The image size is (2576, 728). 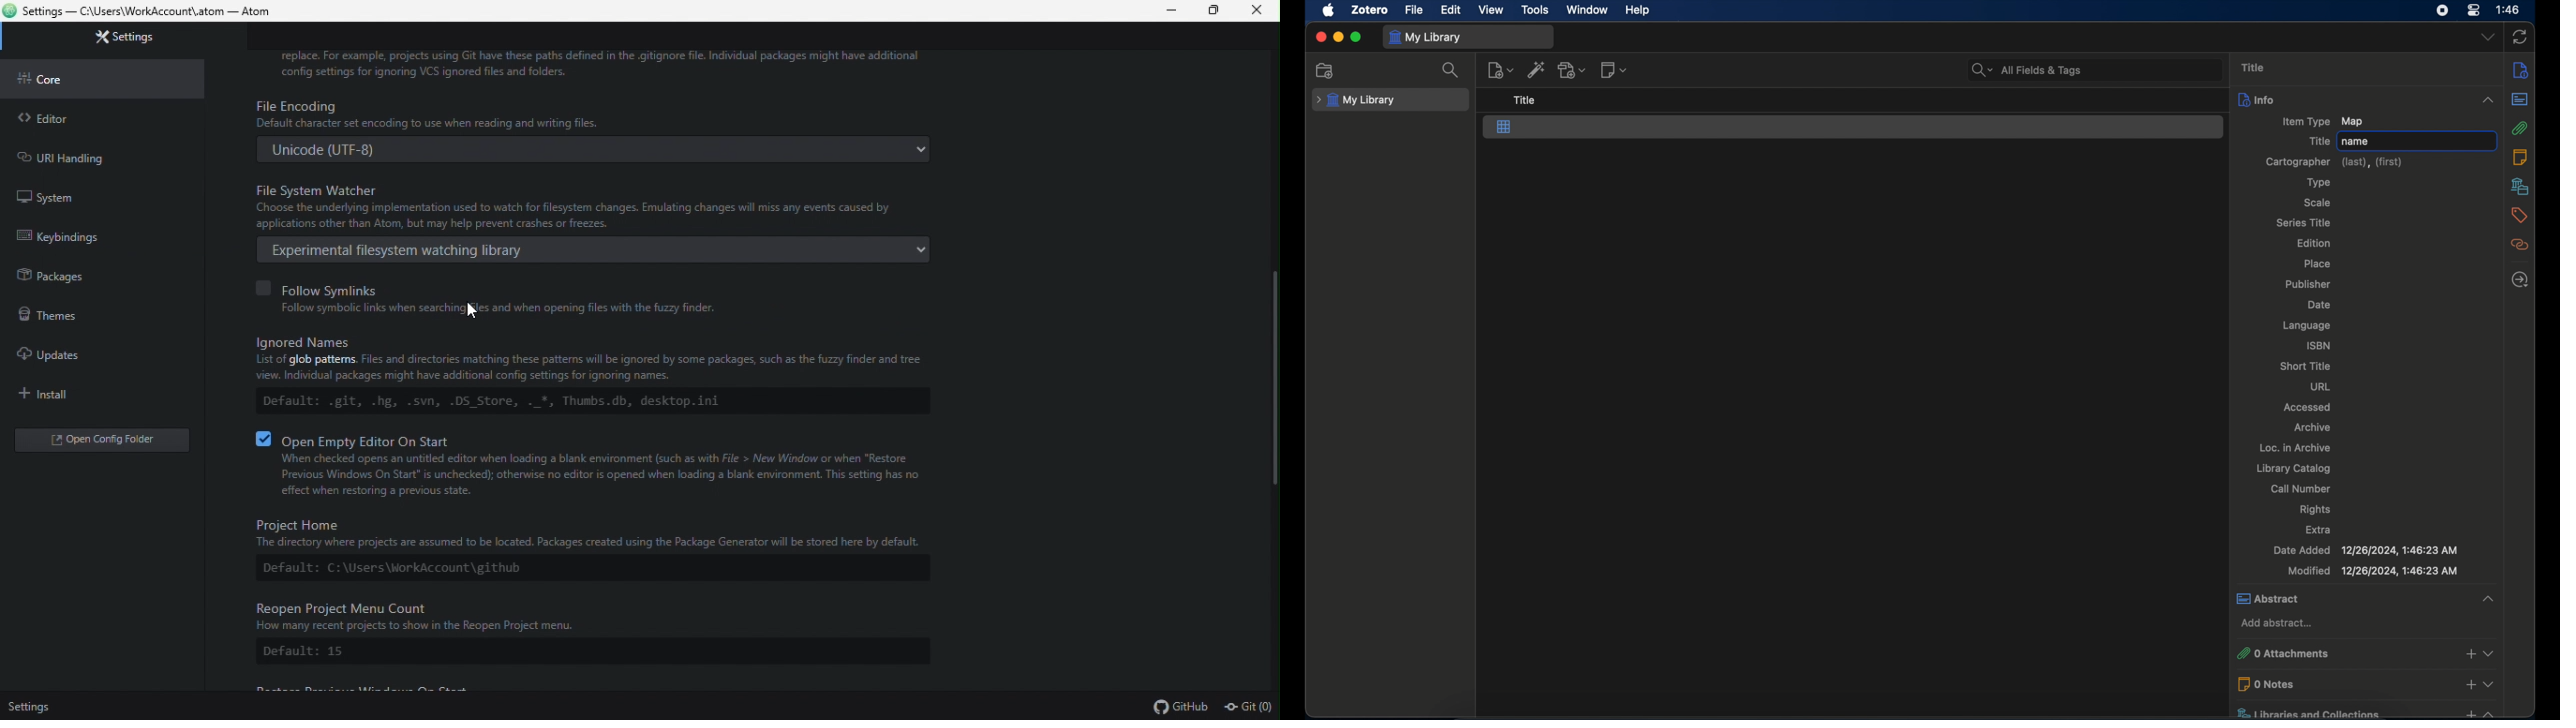 I want to click on 0 attachments, so click(x=2337, y=651).